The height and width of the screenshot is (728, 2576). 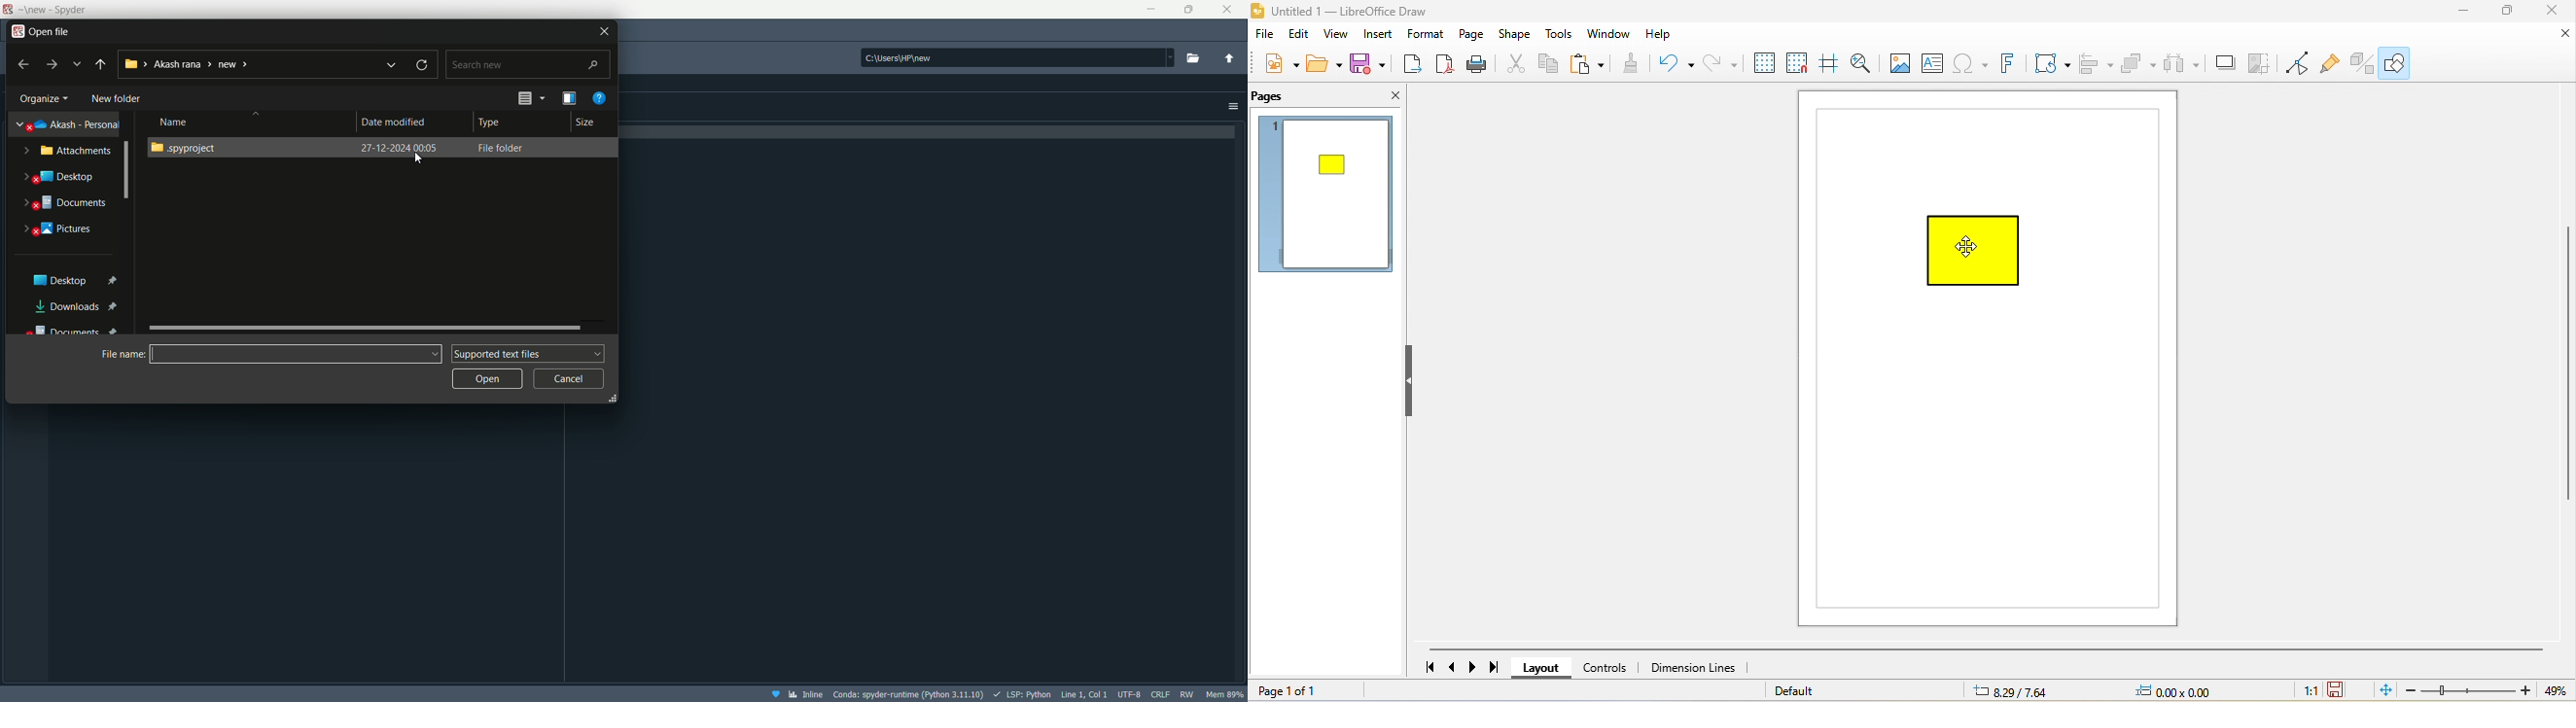 What do you see at coordinates (2142, 64) in the screenshot?
I see `arrange` at bounding box center [2142, 64].